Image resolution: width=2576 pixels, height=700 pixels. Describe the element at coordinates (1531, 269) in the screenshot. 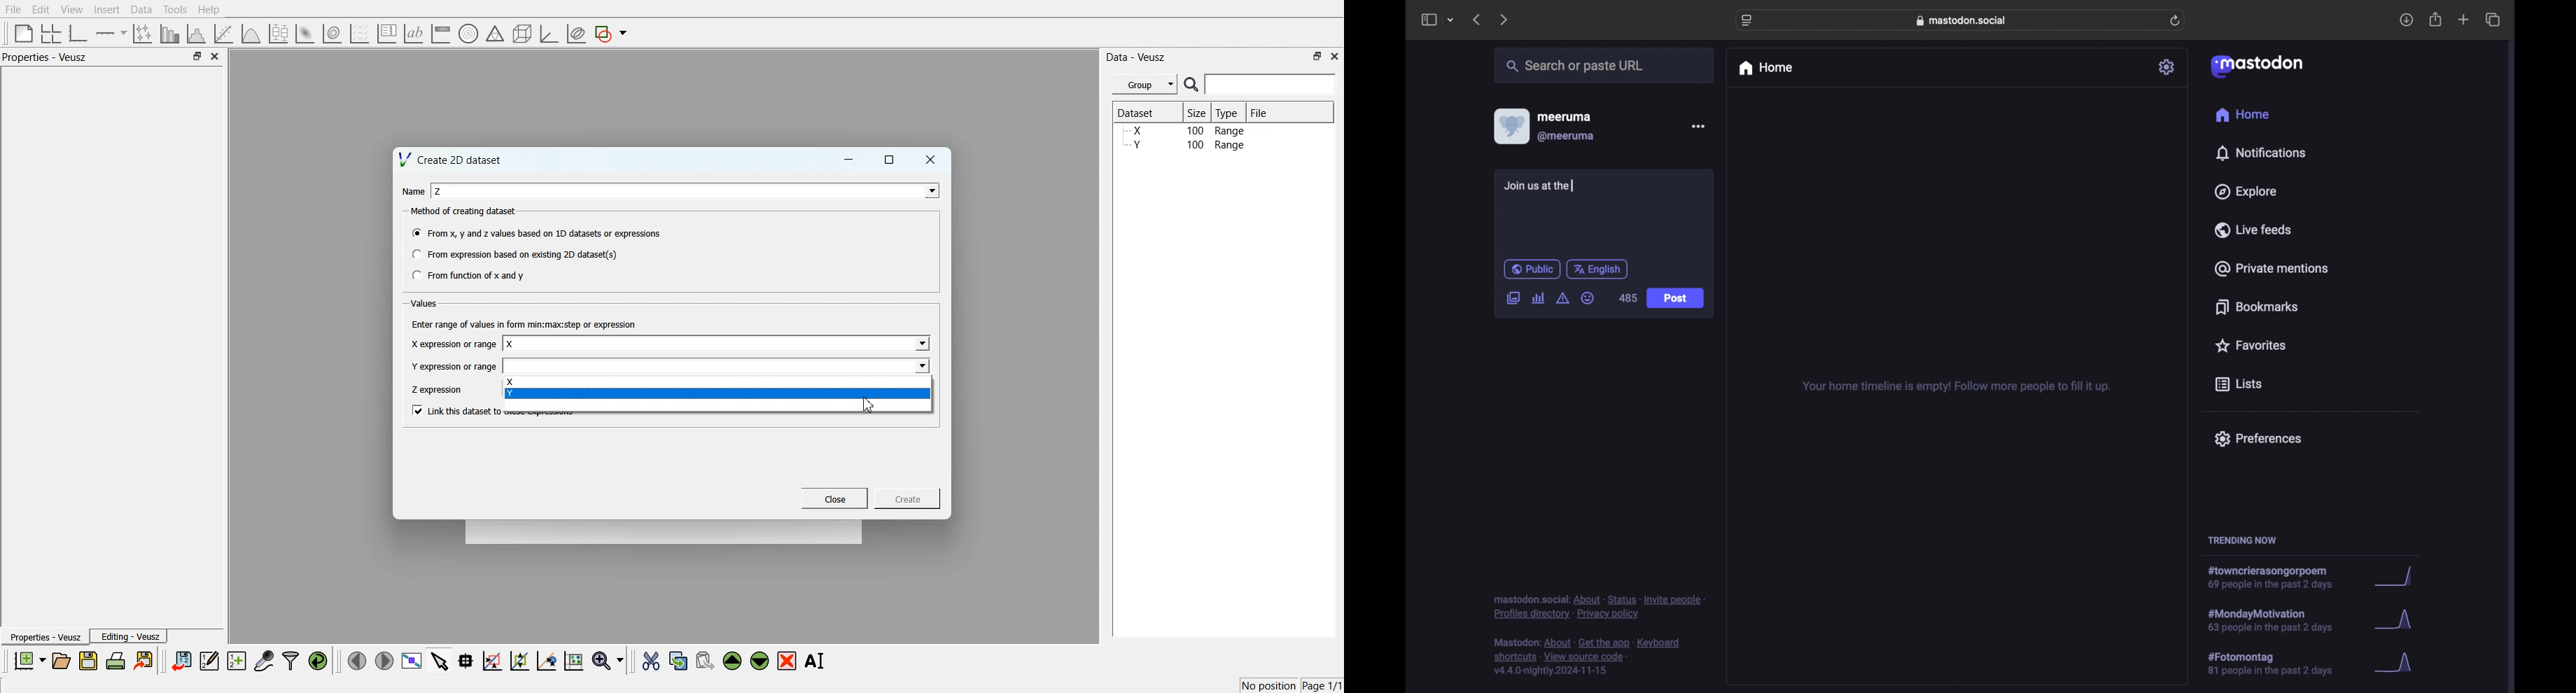

I see `public` at that location.